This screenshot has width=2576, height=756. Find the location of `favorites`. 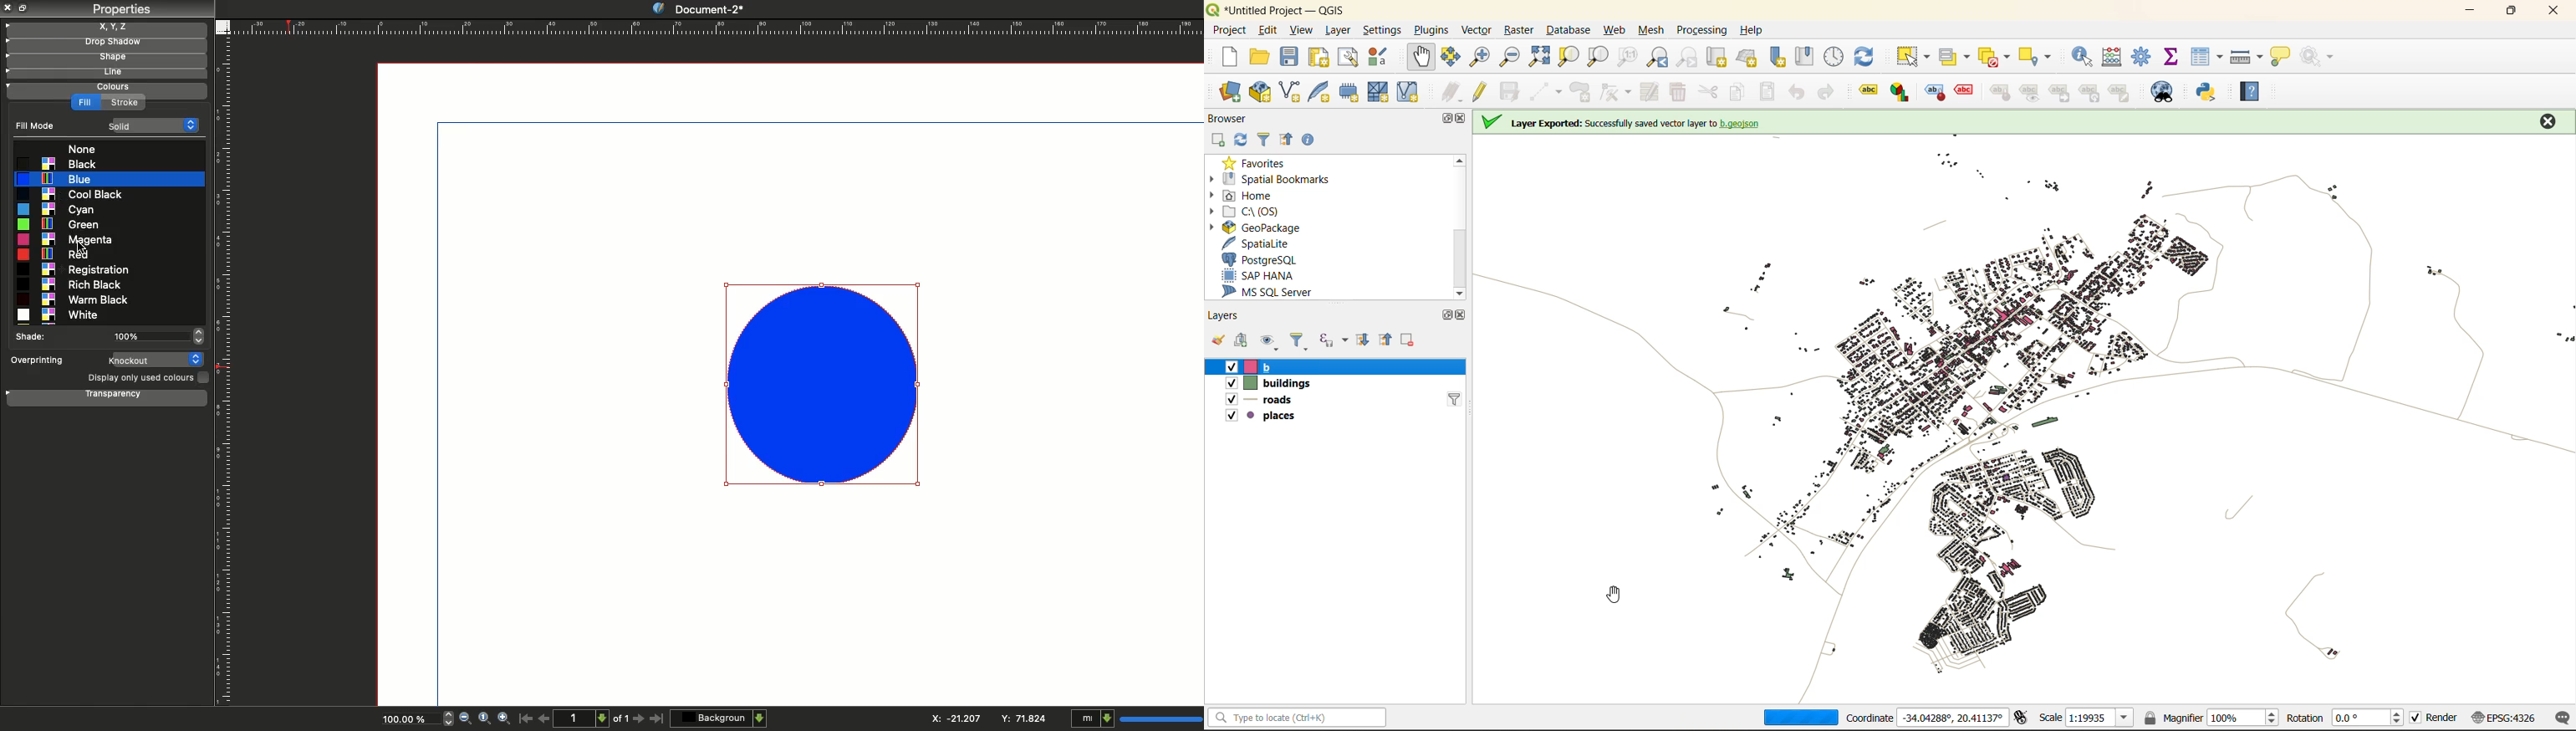

favorites is located at coordinates (1263, 163).